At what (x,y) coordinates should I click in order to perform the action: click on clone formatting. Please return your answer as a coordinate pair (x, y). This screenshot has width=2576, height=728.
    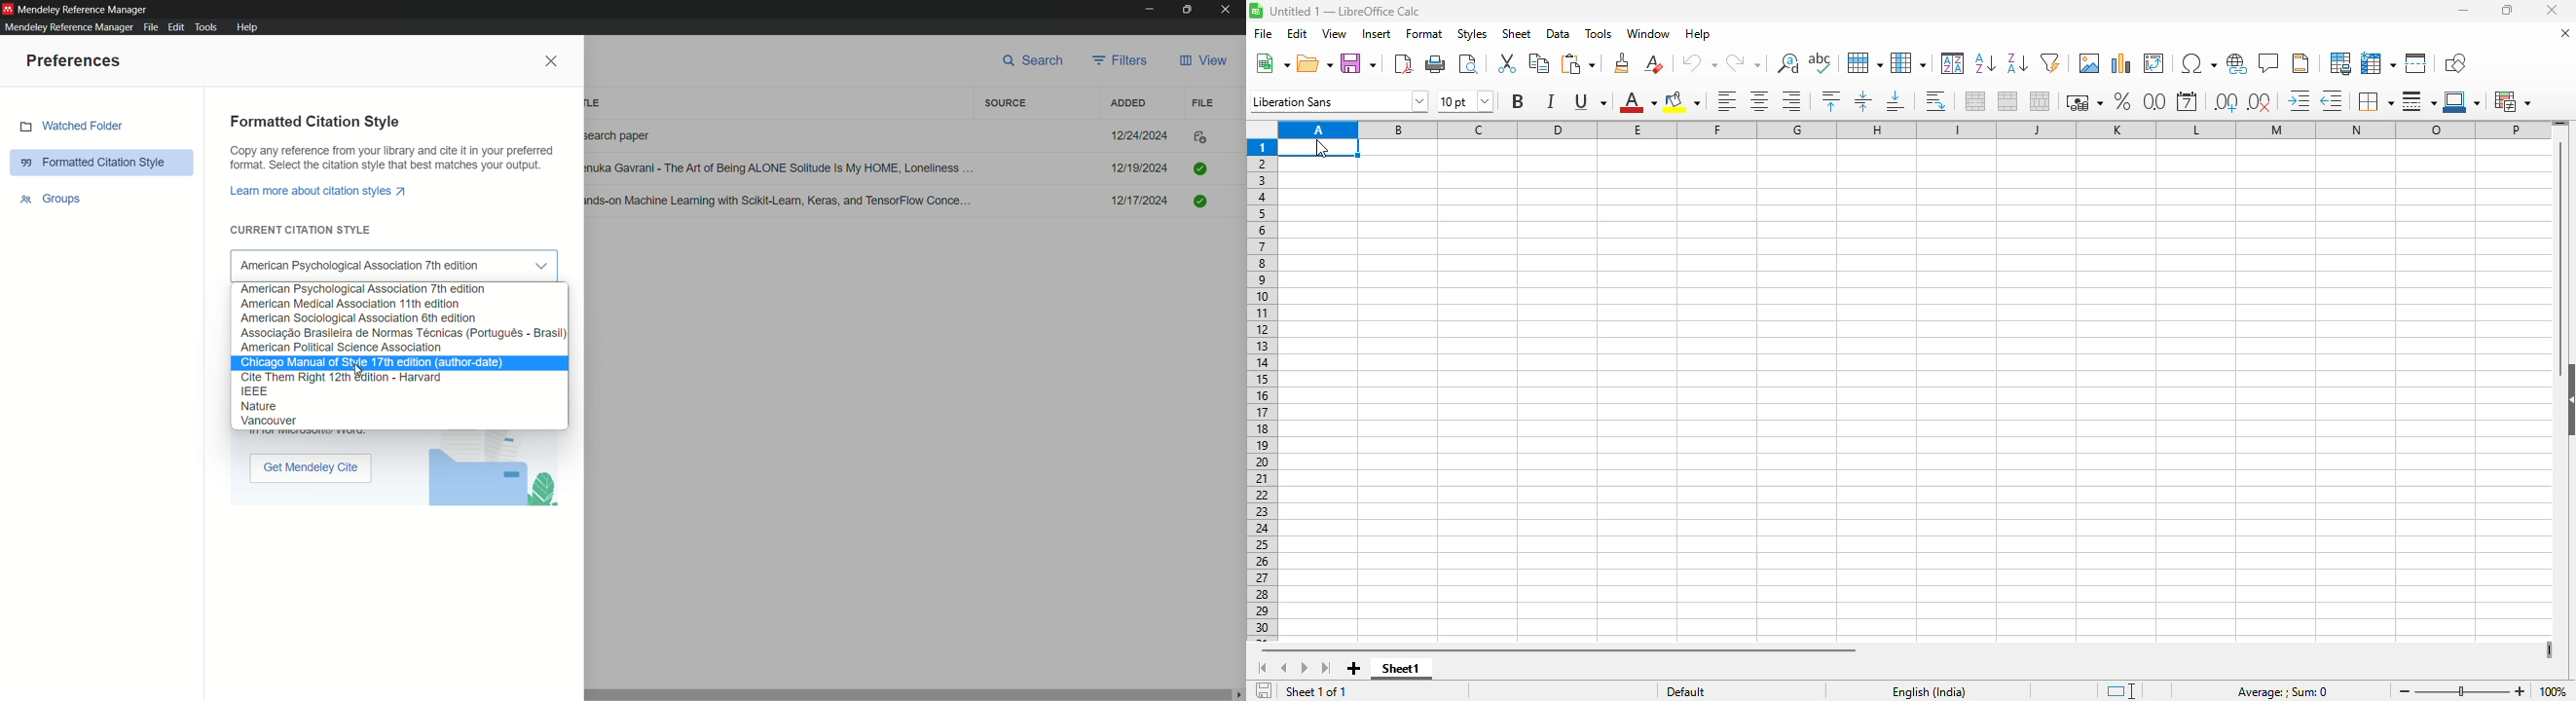
    Looking at the image, I should click on (1622, 63).